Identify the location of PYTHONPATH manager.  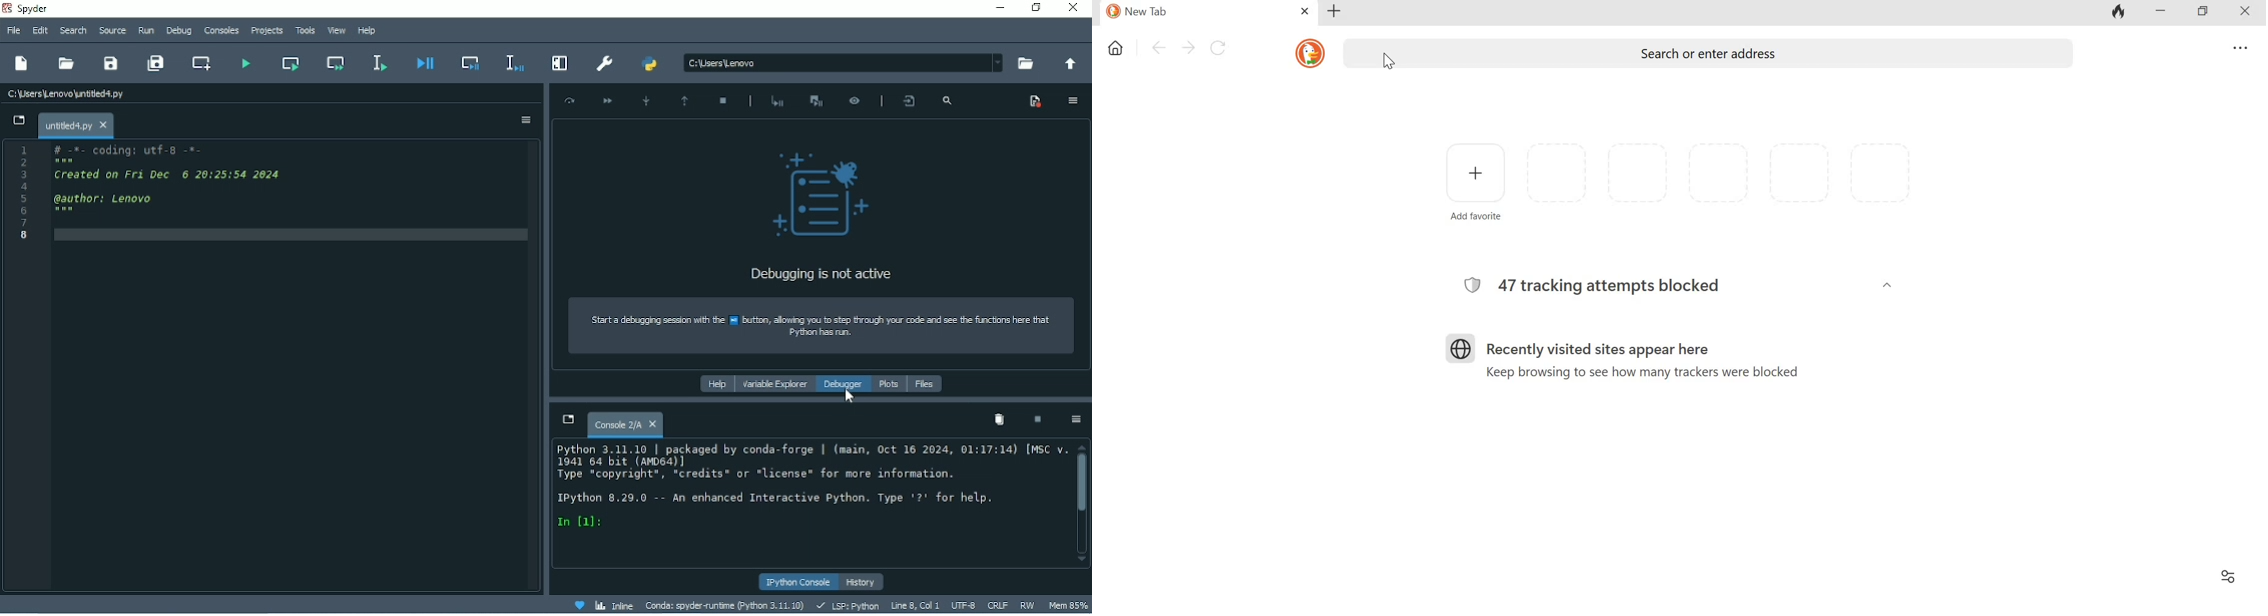
(651, 62).